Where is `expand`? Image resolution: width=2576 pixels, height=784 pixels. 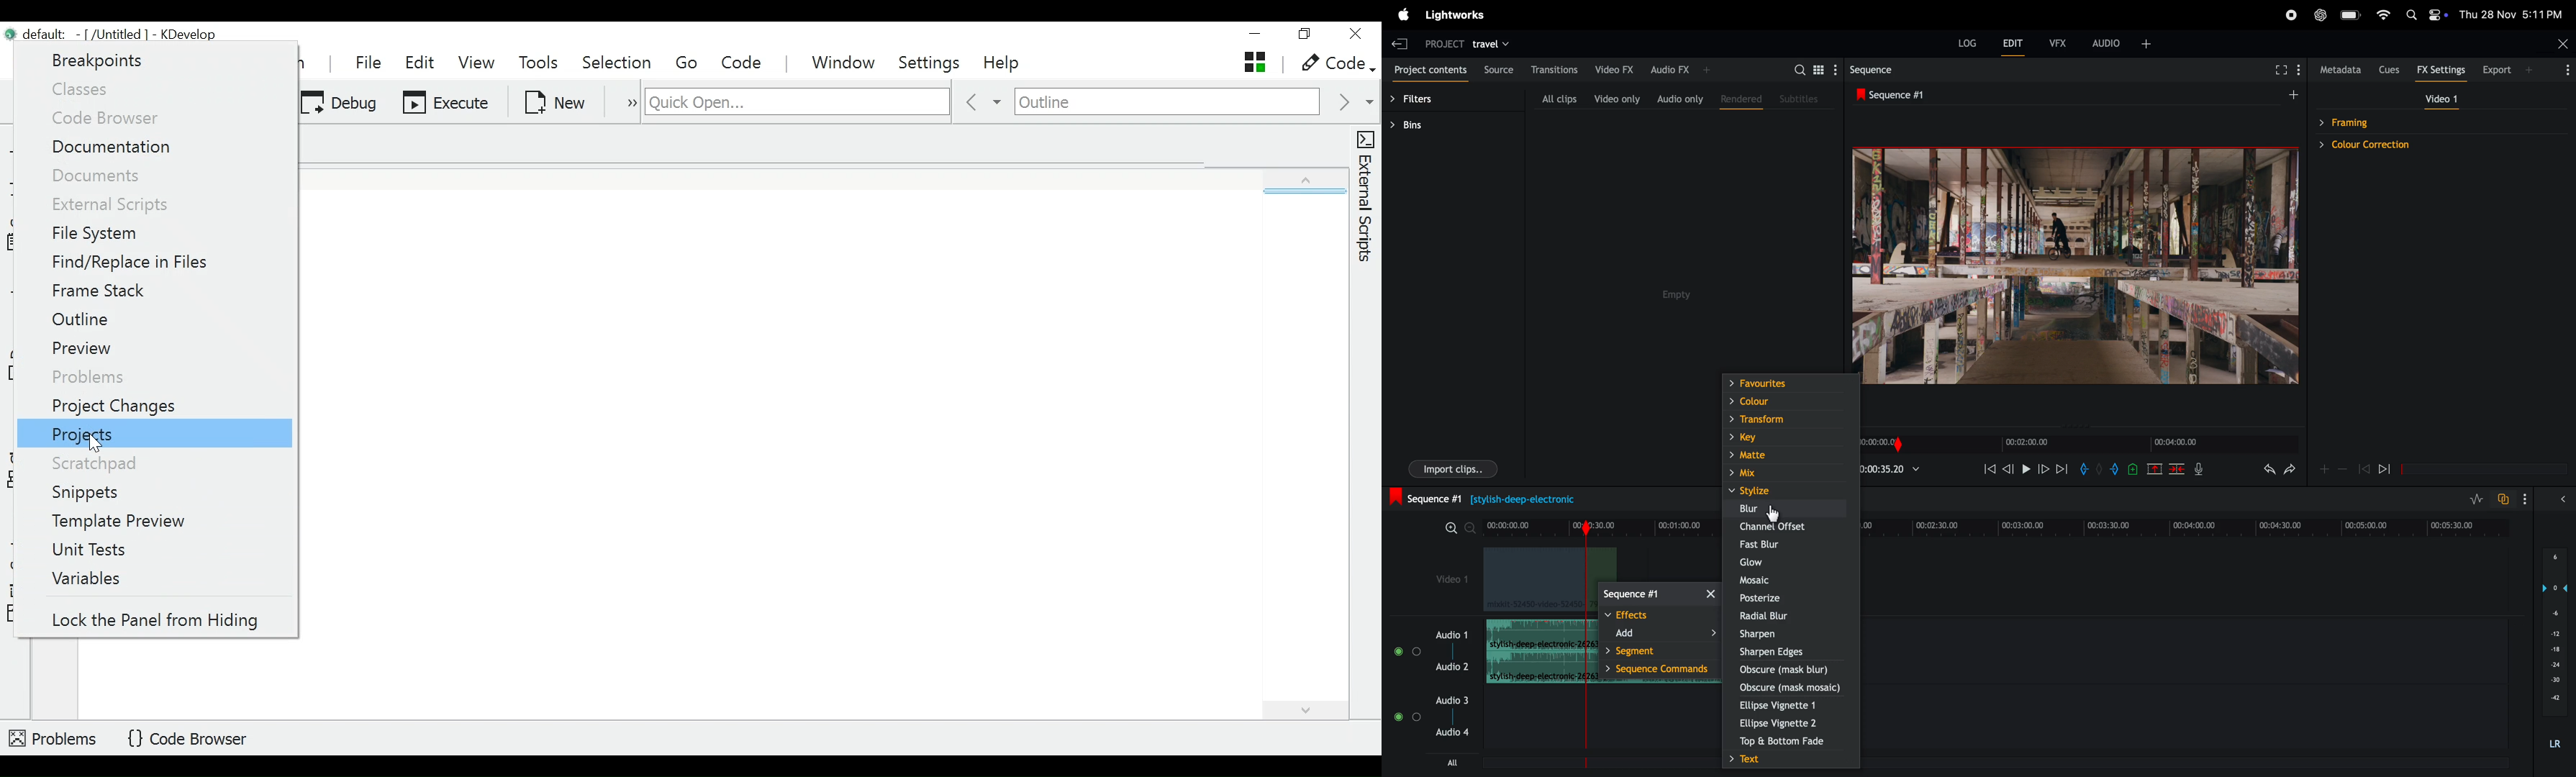
expand is located at coordinates (2560, 501).